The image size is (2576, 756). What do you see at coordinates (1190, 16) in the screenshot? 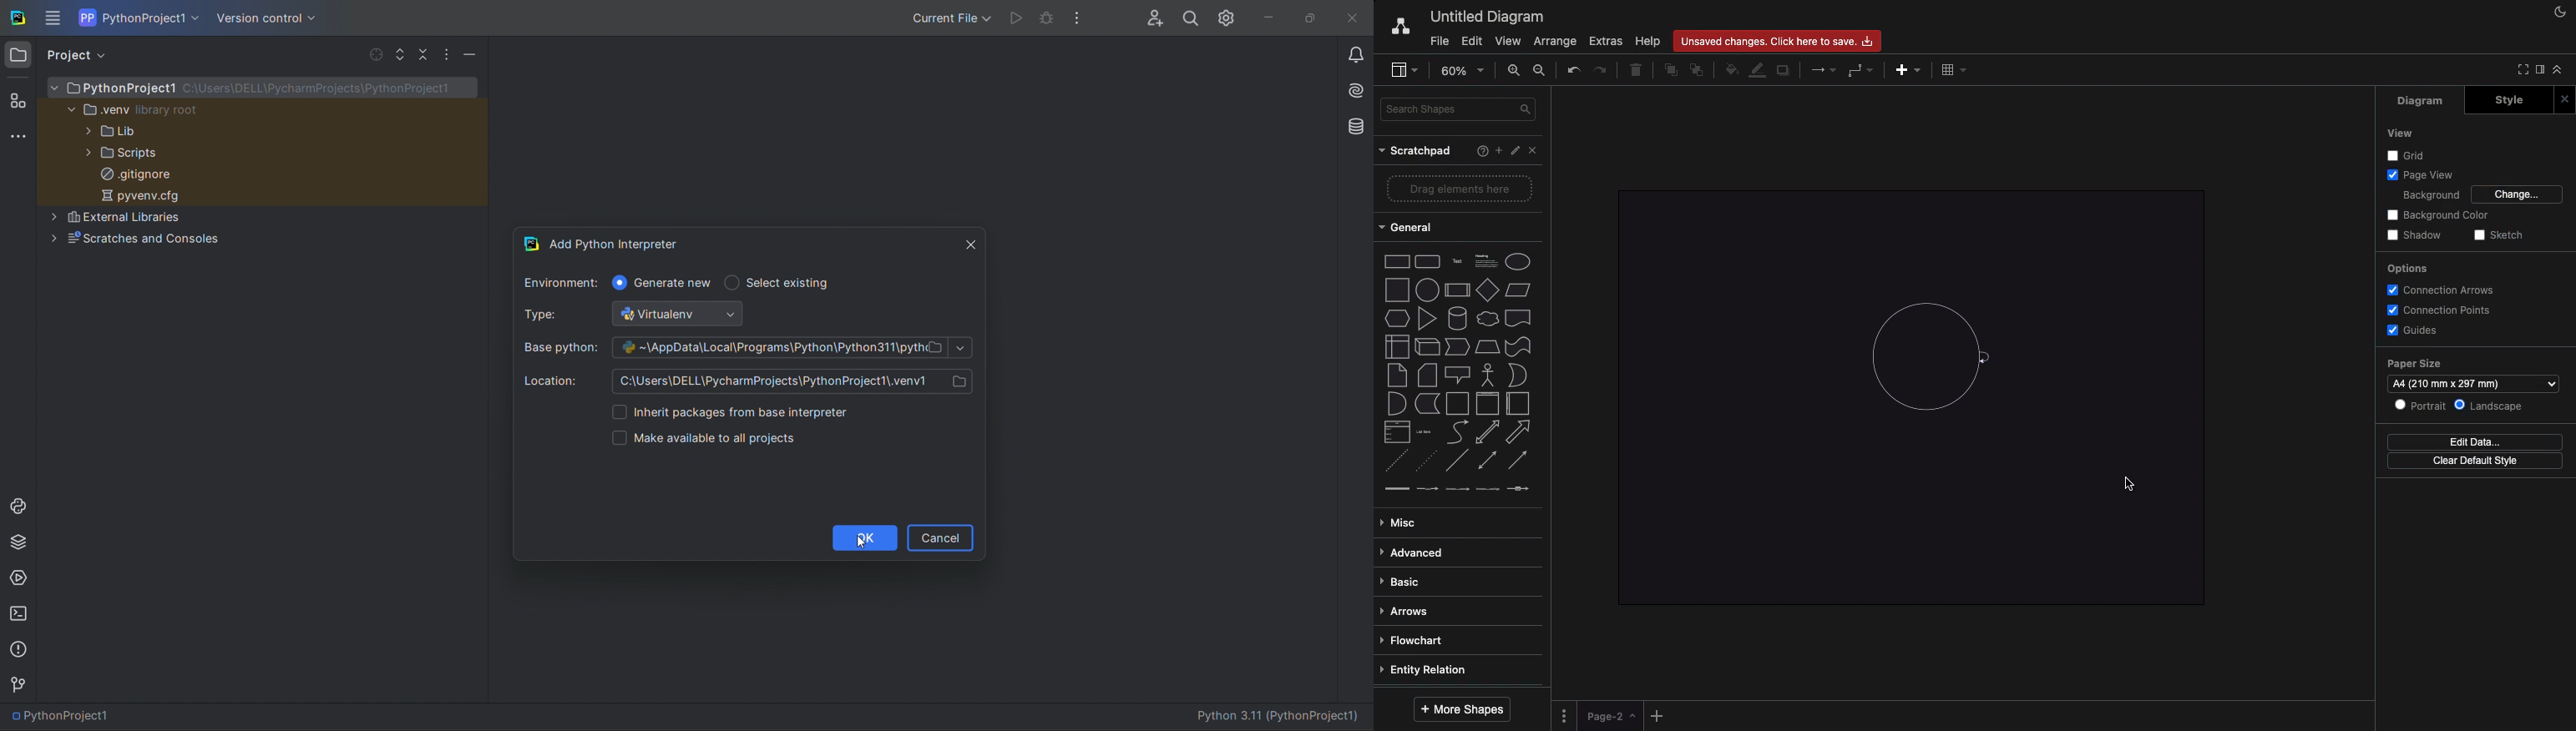
I see `search` at bounding box center [1190, 16].